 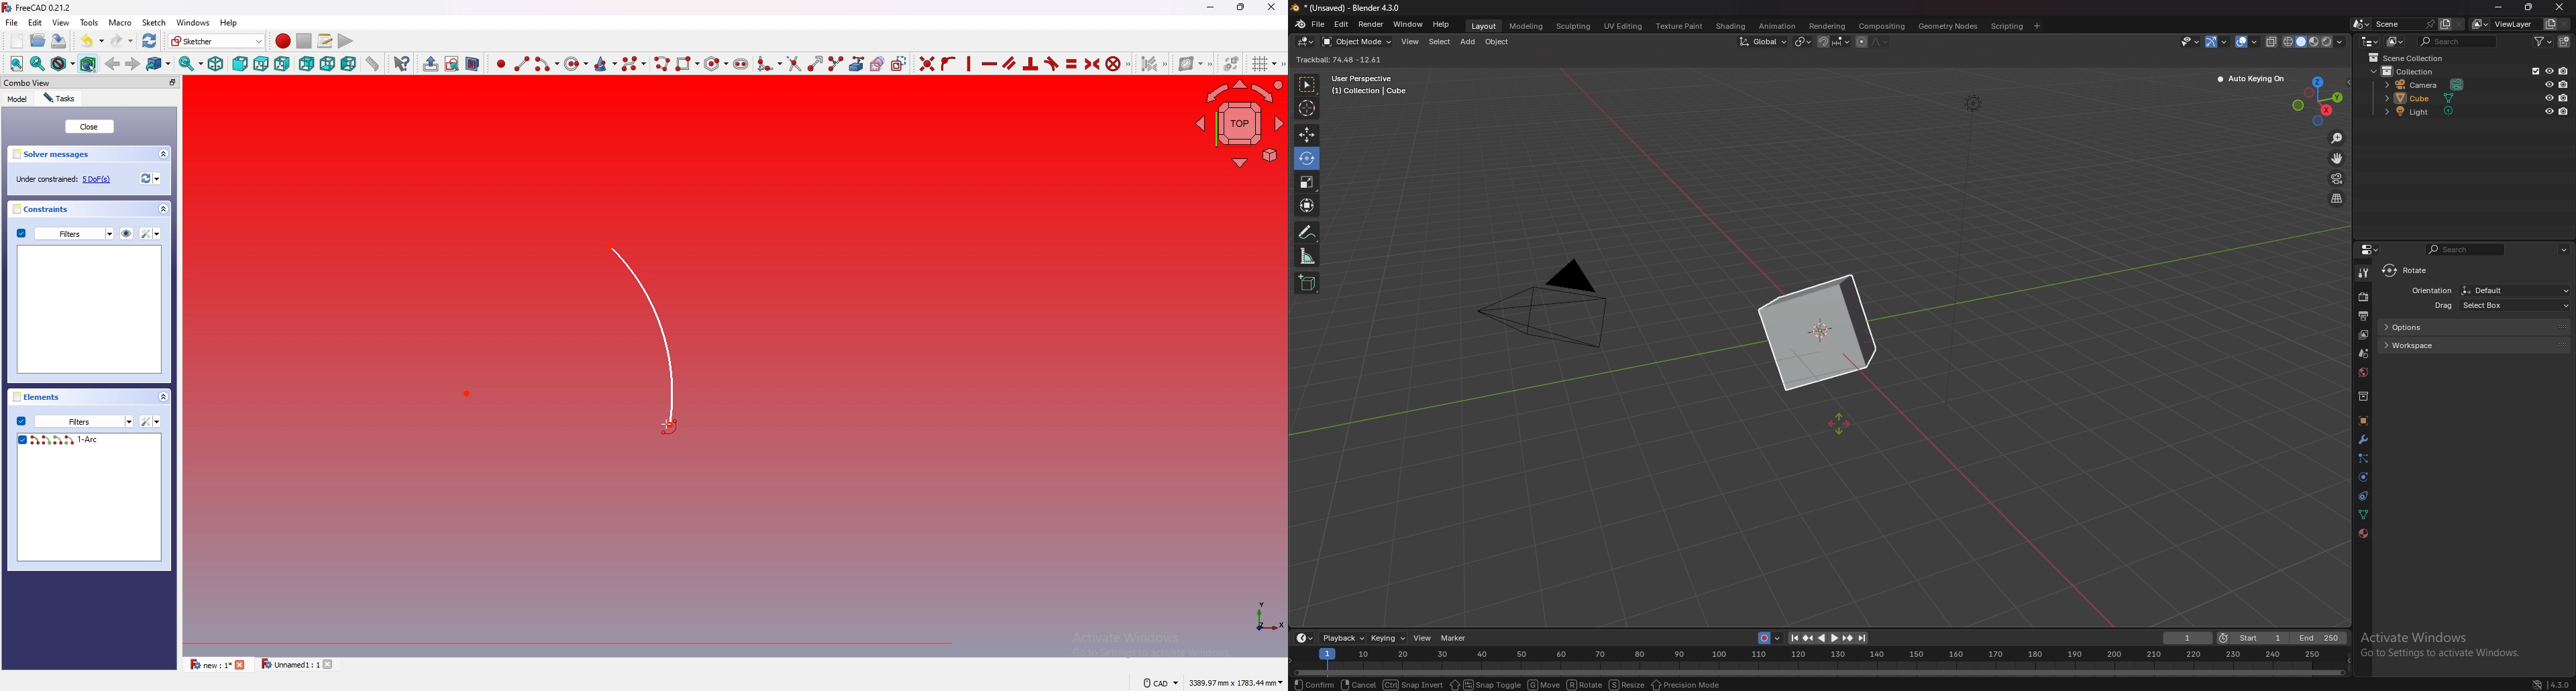 What do you see at coordinates (546, 64) in the screenshot?
I see `create arc` at bounding box center [546, 64].